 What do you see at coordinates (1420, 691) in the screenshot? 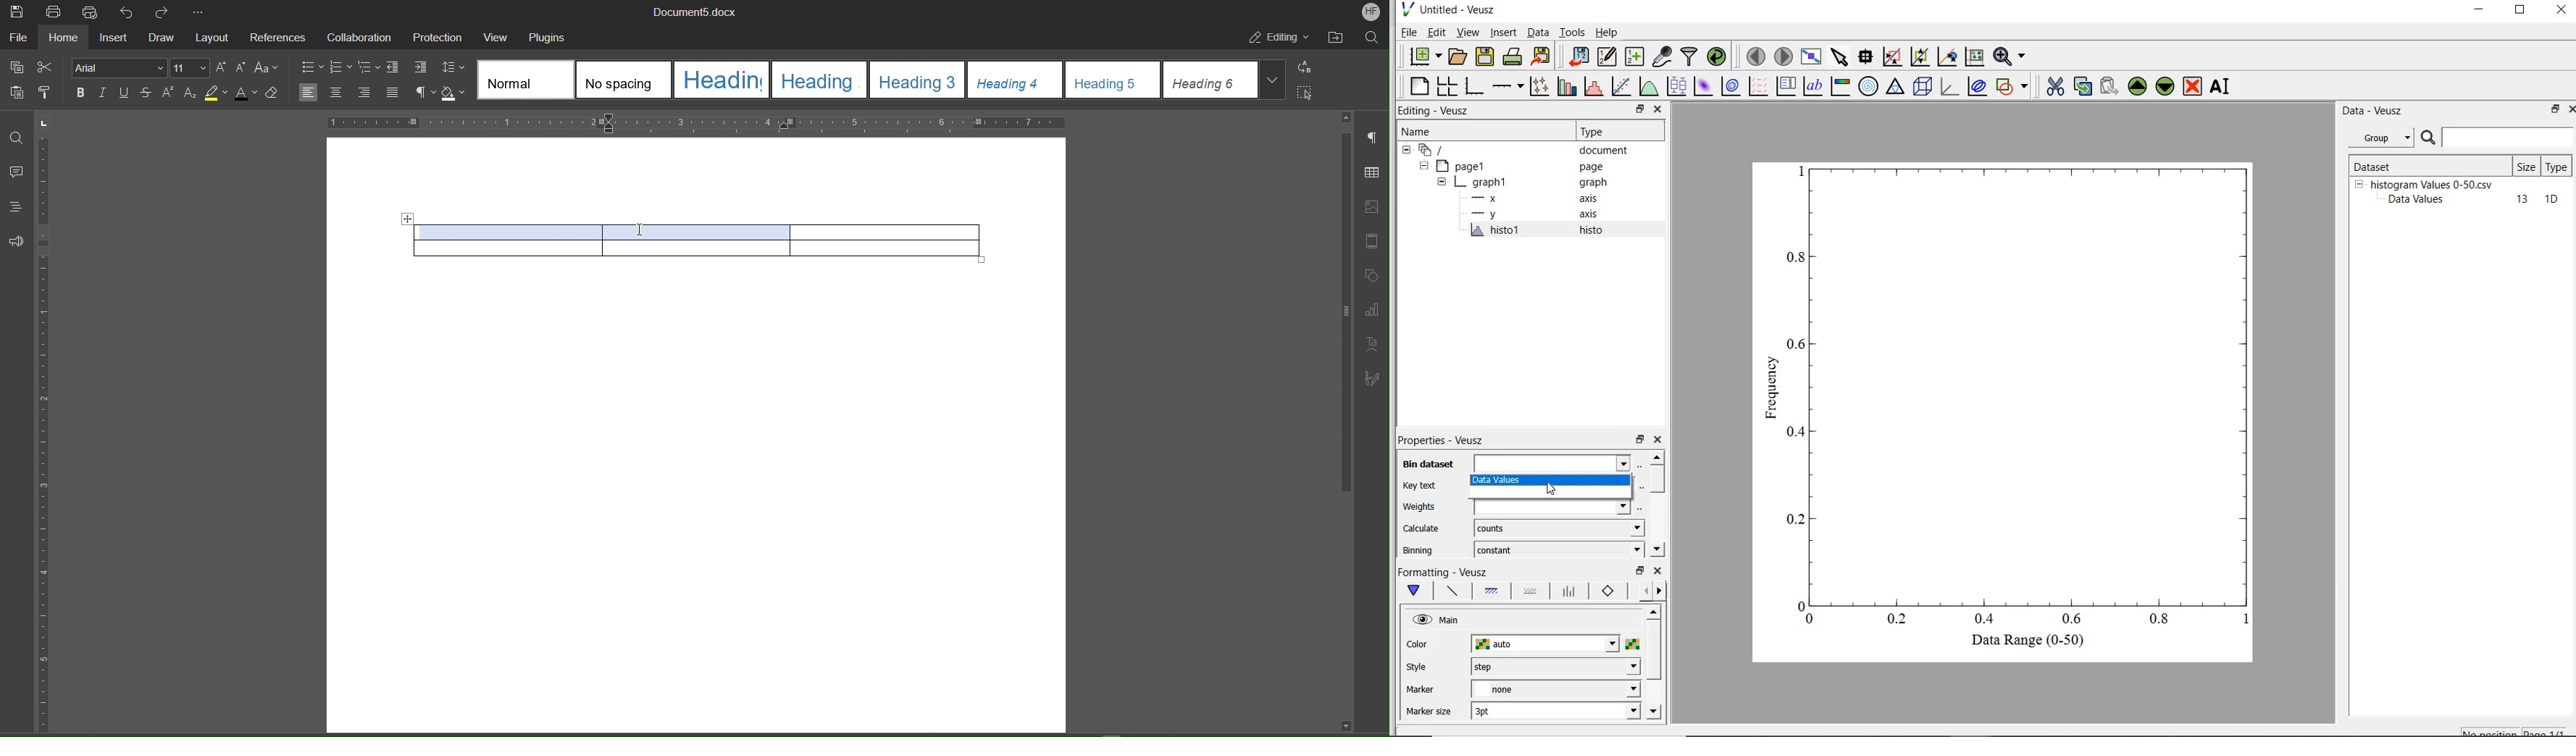
I see `Marker` at bounding box center [1420, 691].